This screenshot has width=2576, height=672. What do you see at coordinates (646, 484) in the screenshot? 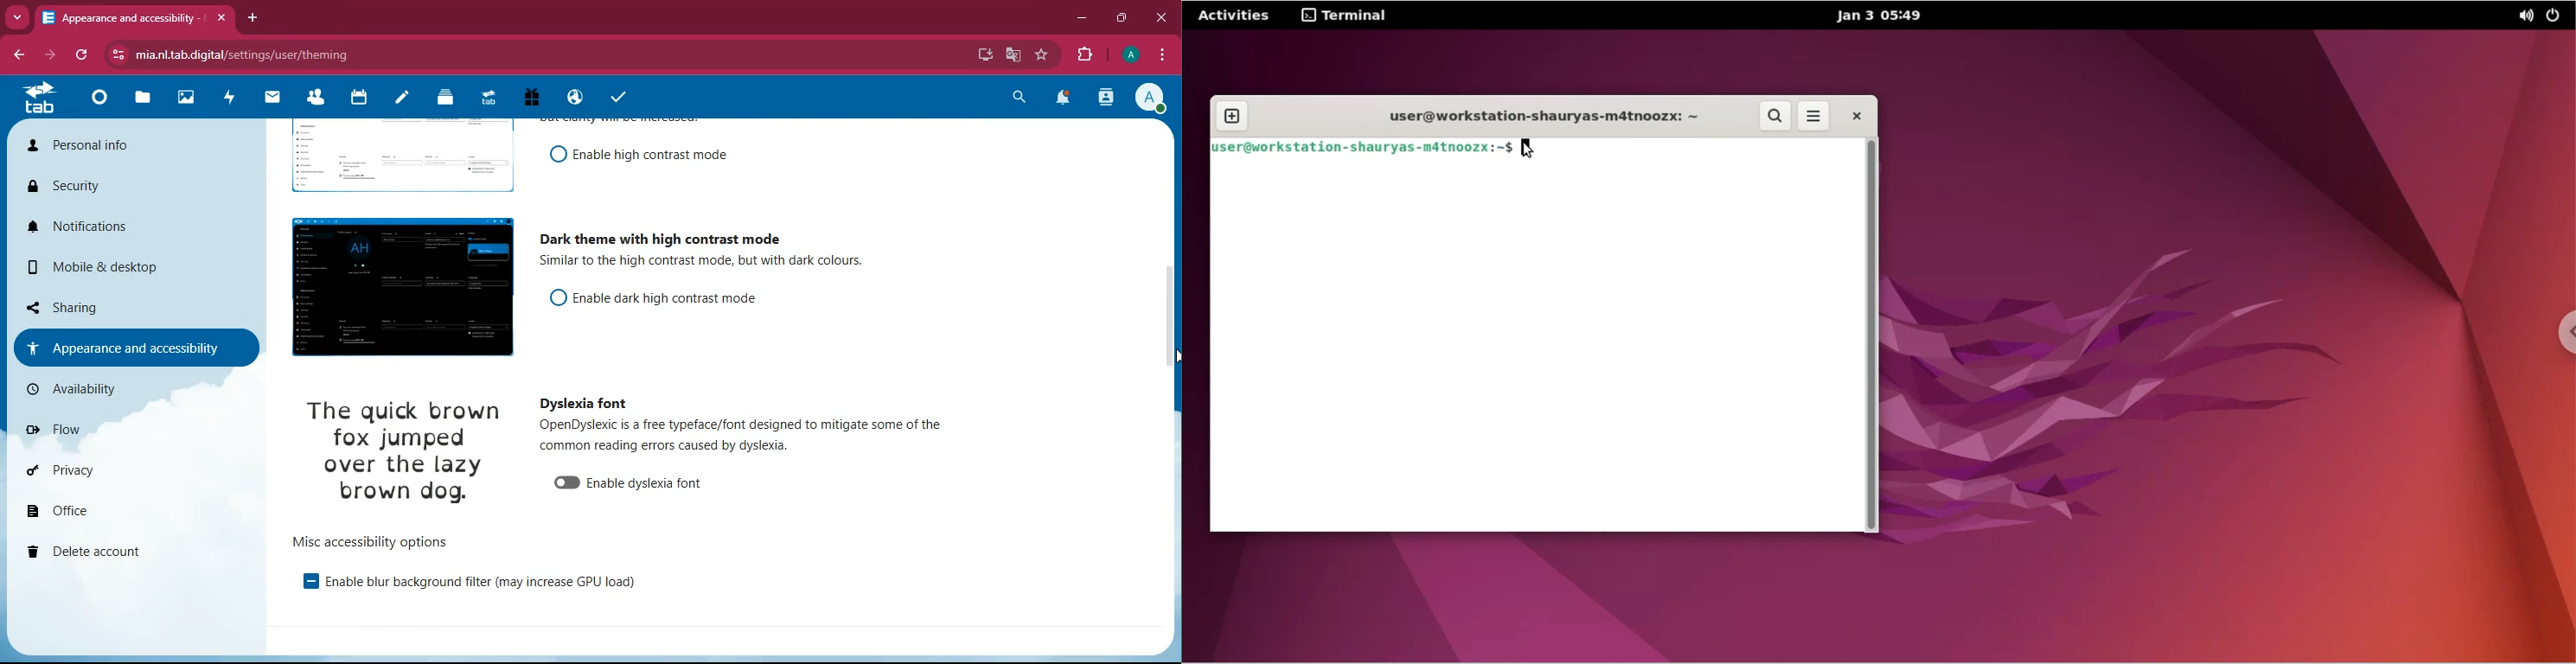
I see `enable` at bounding box center [646, 484].